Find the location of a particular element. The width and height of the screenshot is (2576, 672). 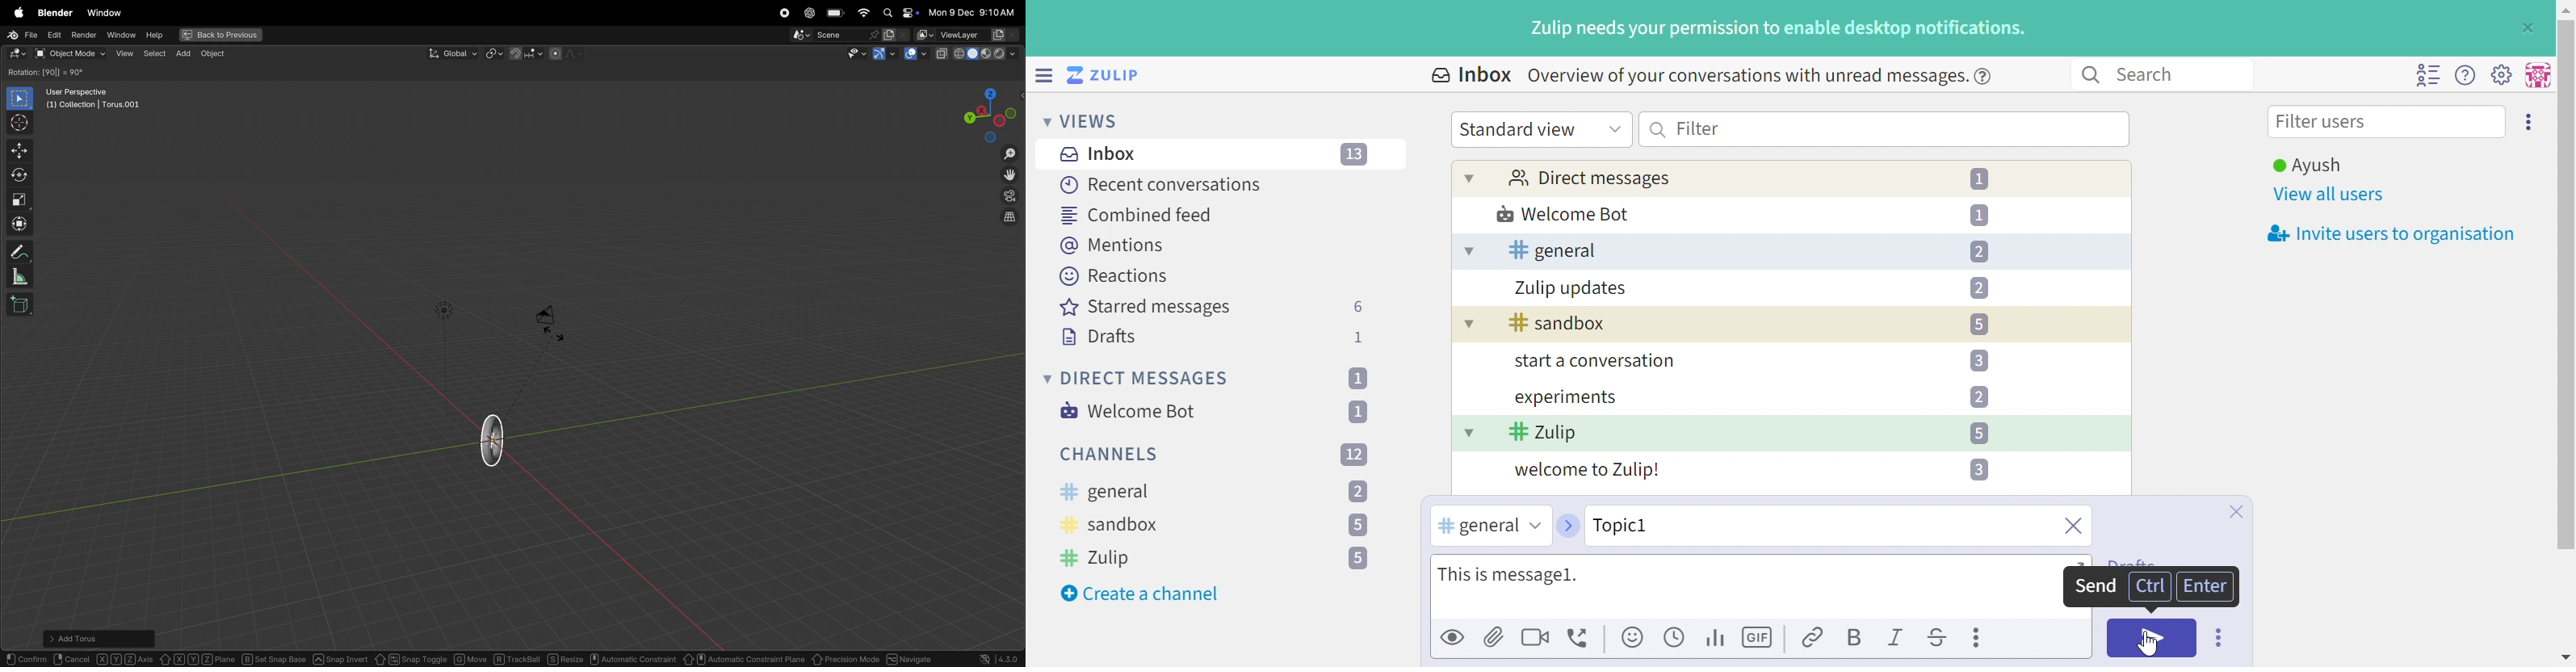

Close is located at coordinates (2526, 28).